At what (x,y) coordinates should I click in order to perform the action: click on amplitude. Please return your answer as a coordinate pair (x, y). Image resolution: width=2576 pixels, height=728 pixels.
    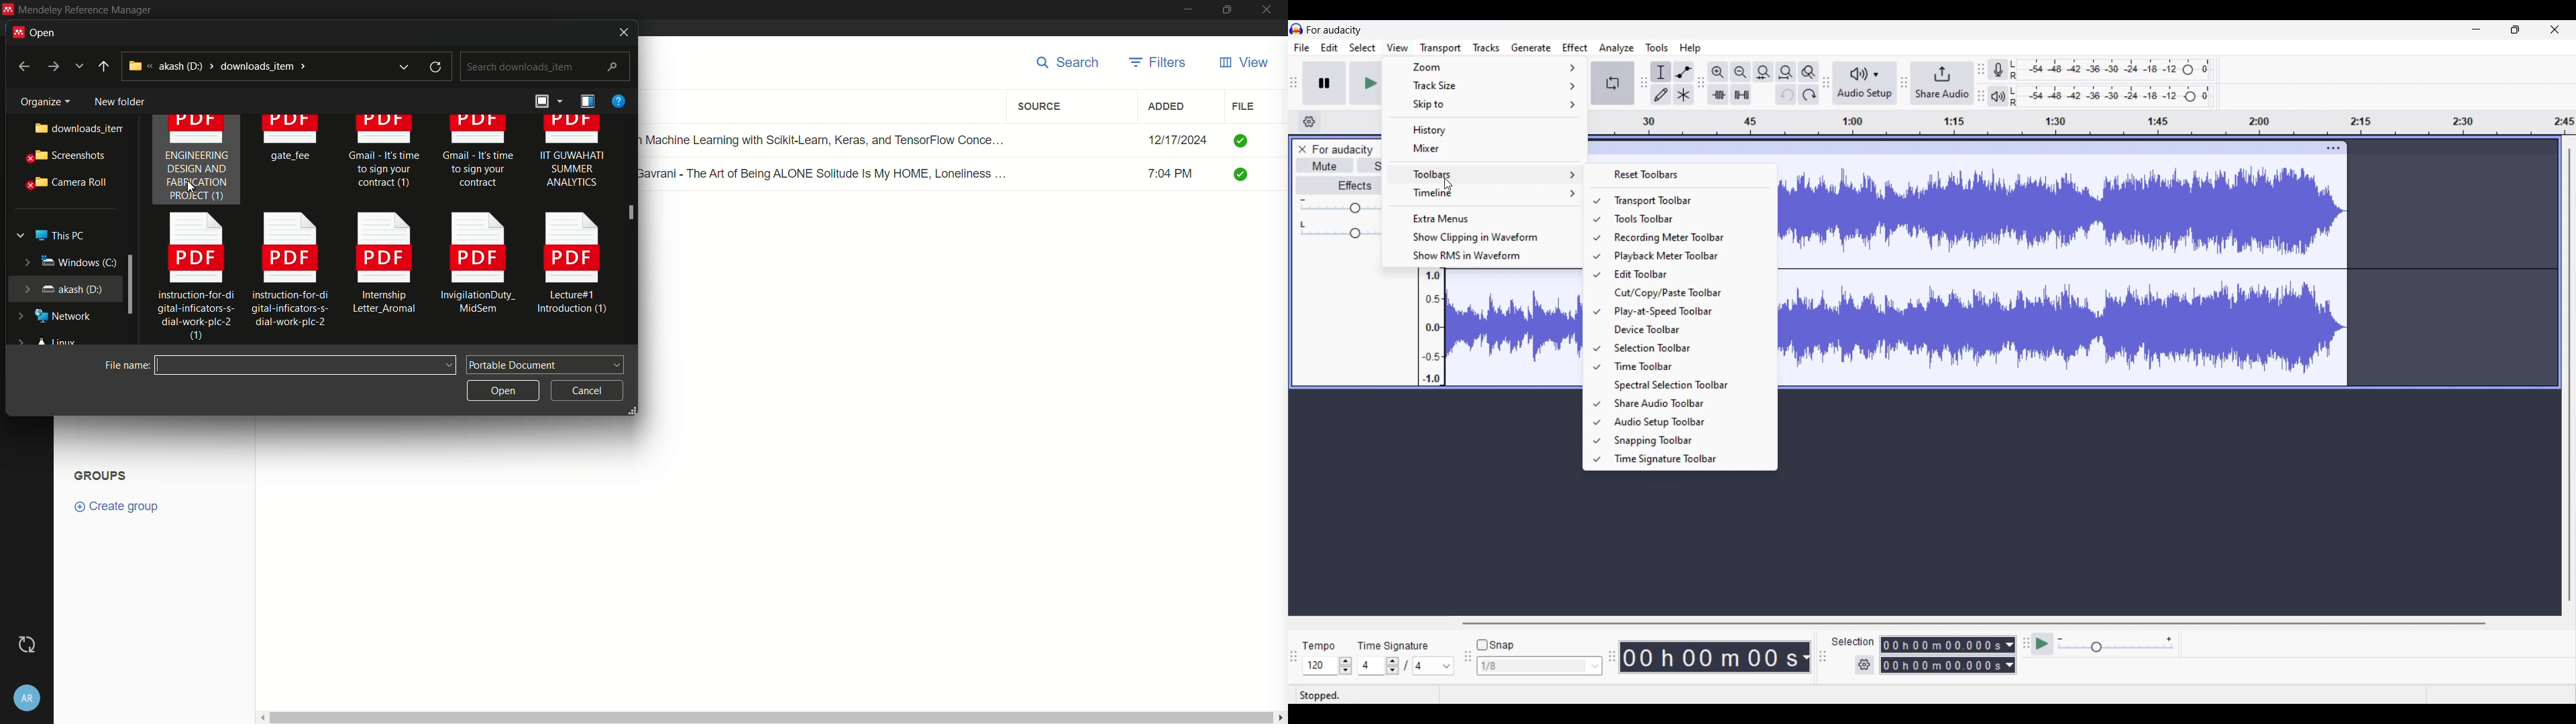
    Looking at the image, I should click on (1430, 328).